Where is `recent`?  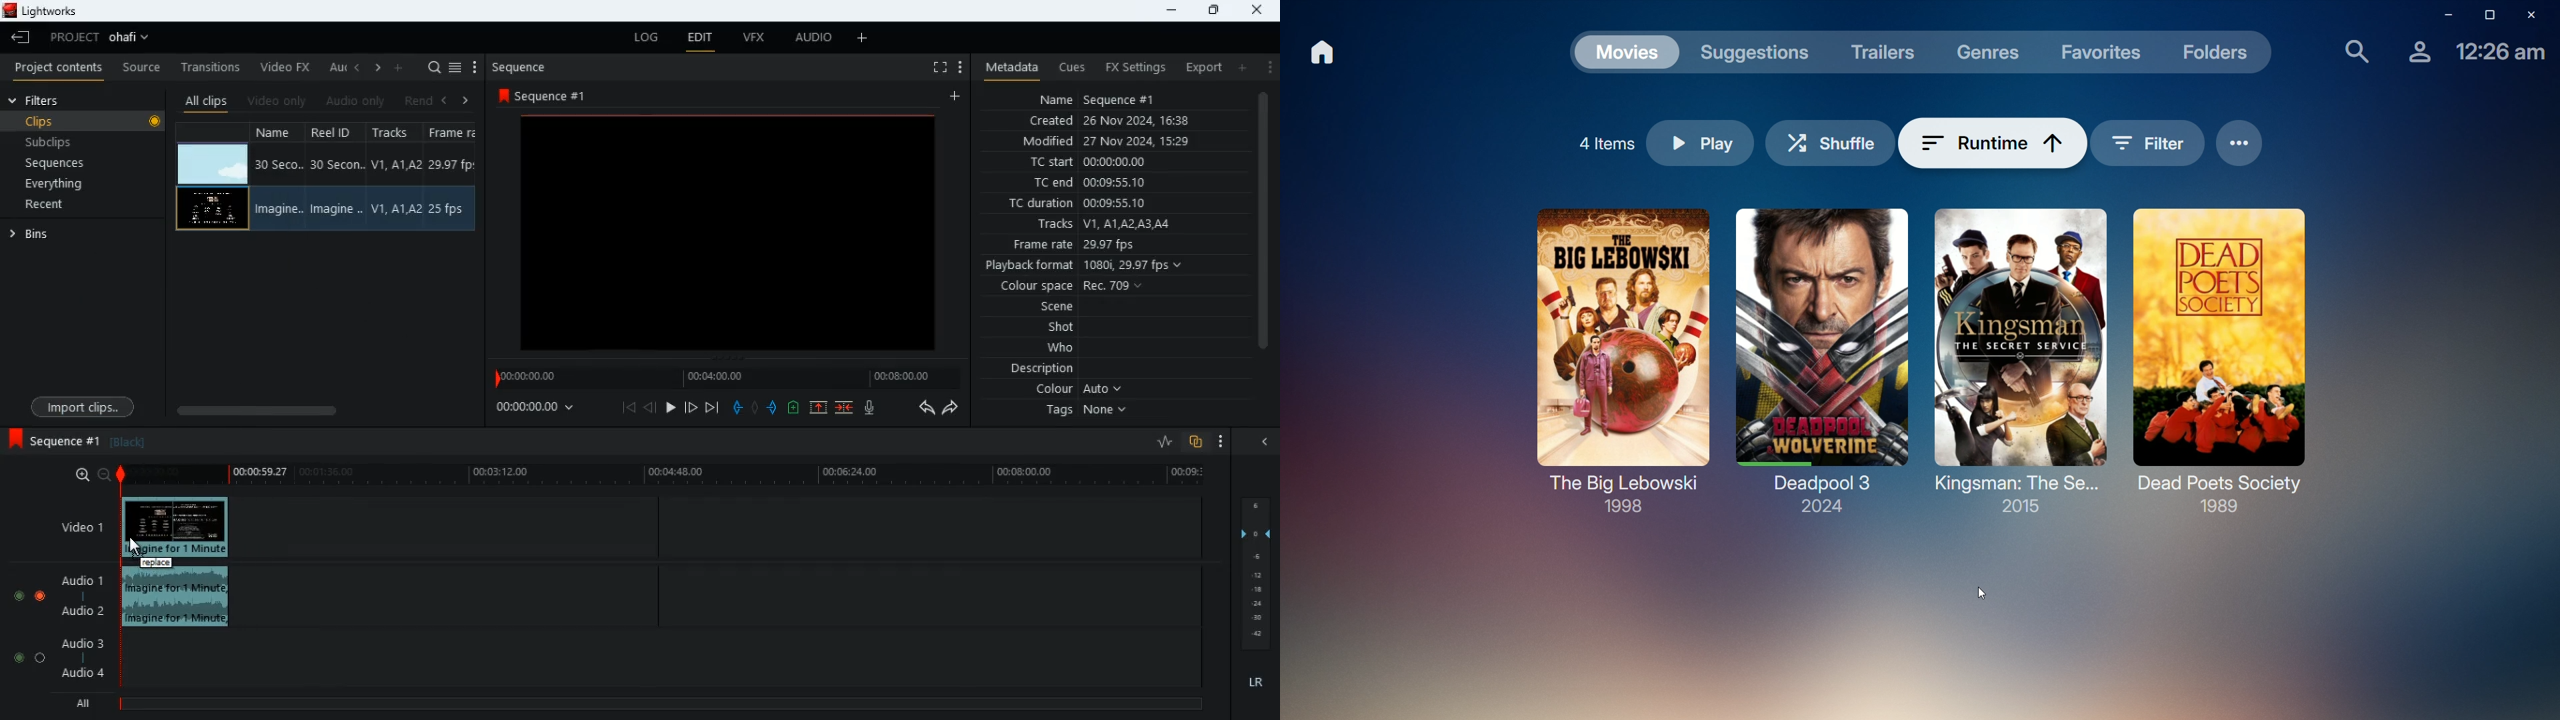
recent is located at coordinates (61, 206).